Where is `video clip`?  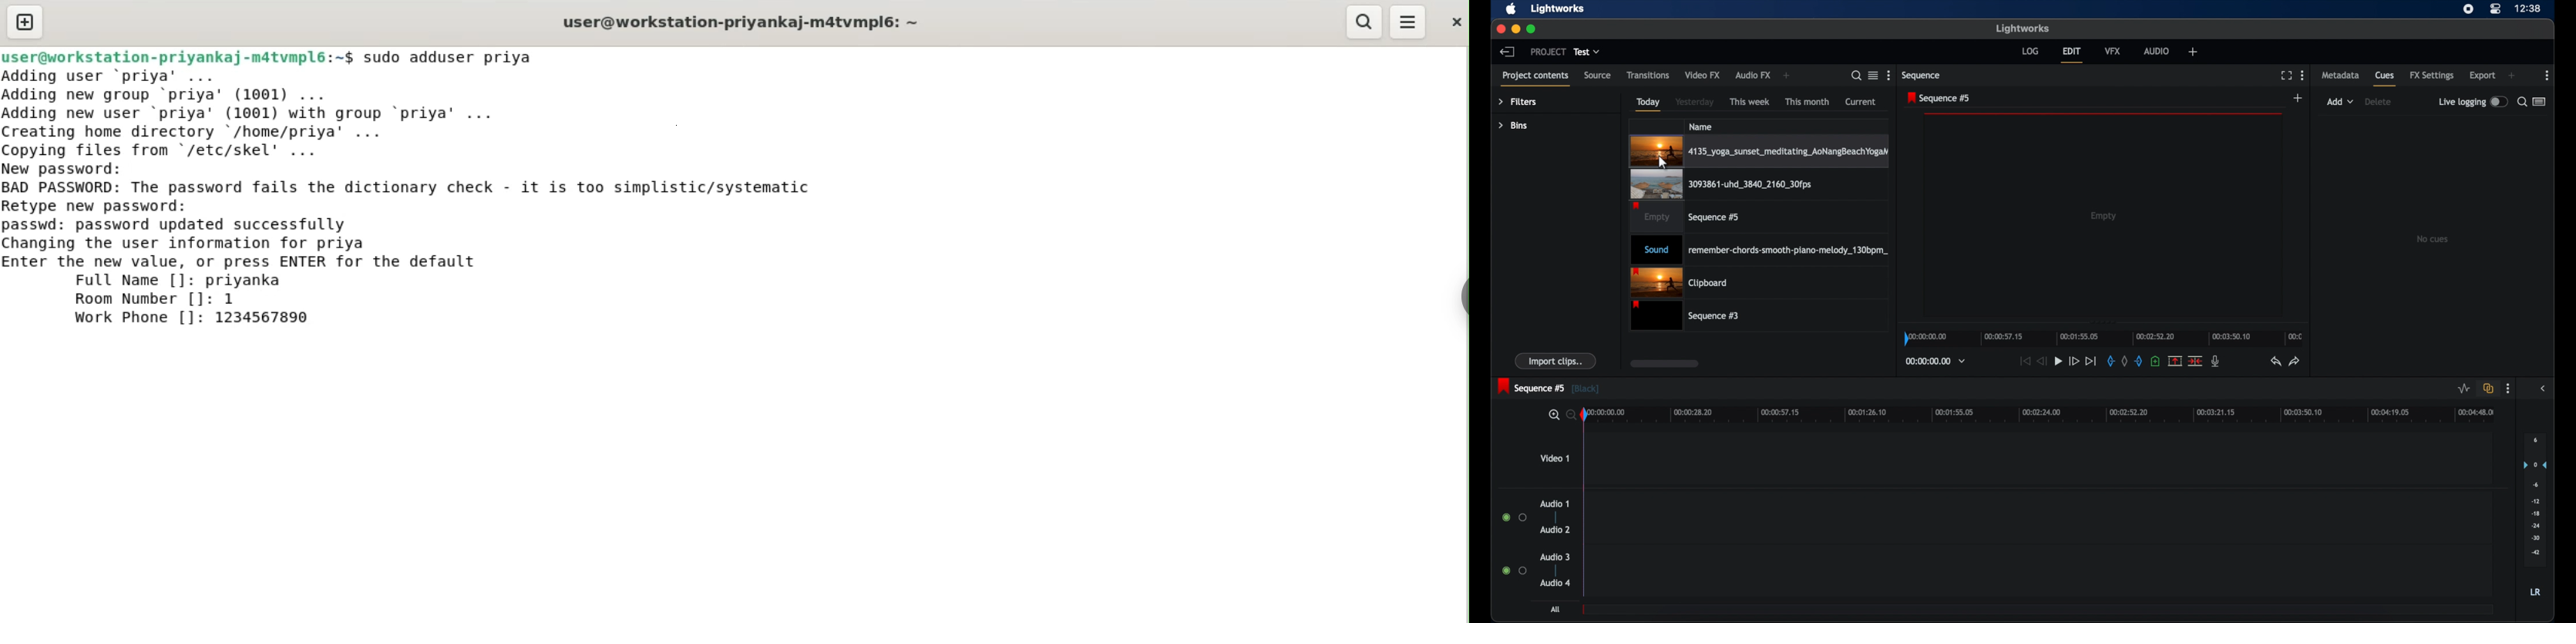 video clip is located at coordinates (1759, 152).